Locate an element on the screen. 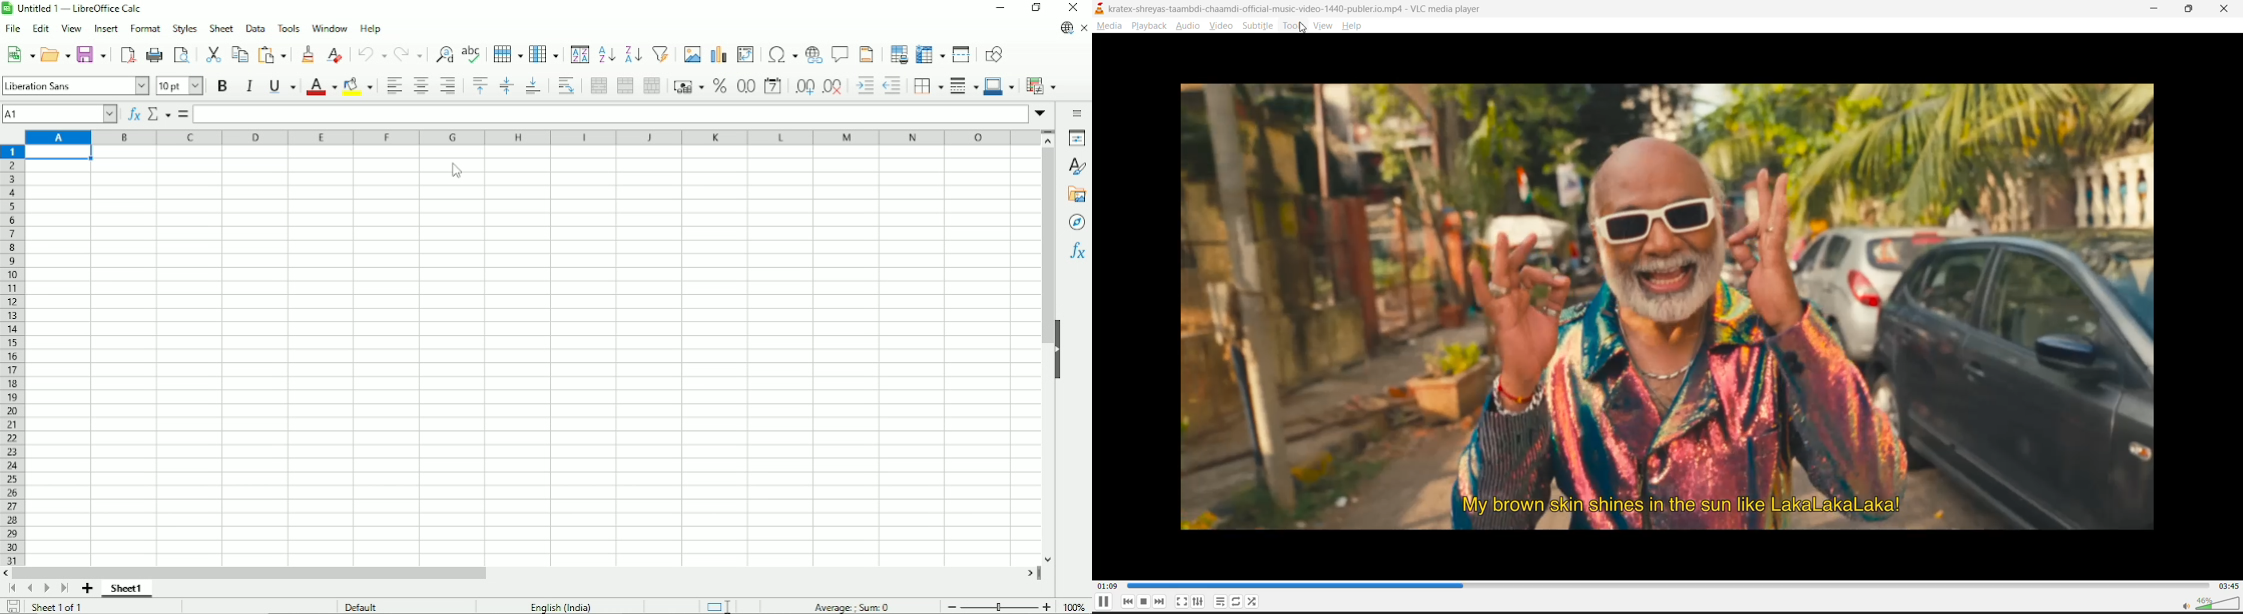 Image resolution: width=2268 pixels, height=616 pixels. Conditional is located at coordinates (1042, 85).